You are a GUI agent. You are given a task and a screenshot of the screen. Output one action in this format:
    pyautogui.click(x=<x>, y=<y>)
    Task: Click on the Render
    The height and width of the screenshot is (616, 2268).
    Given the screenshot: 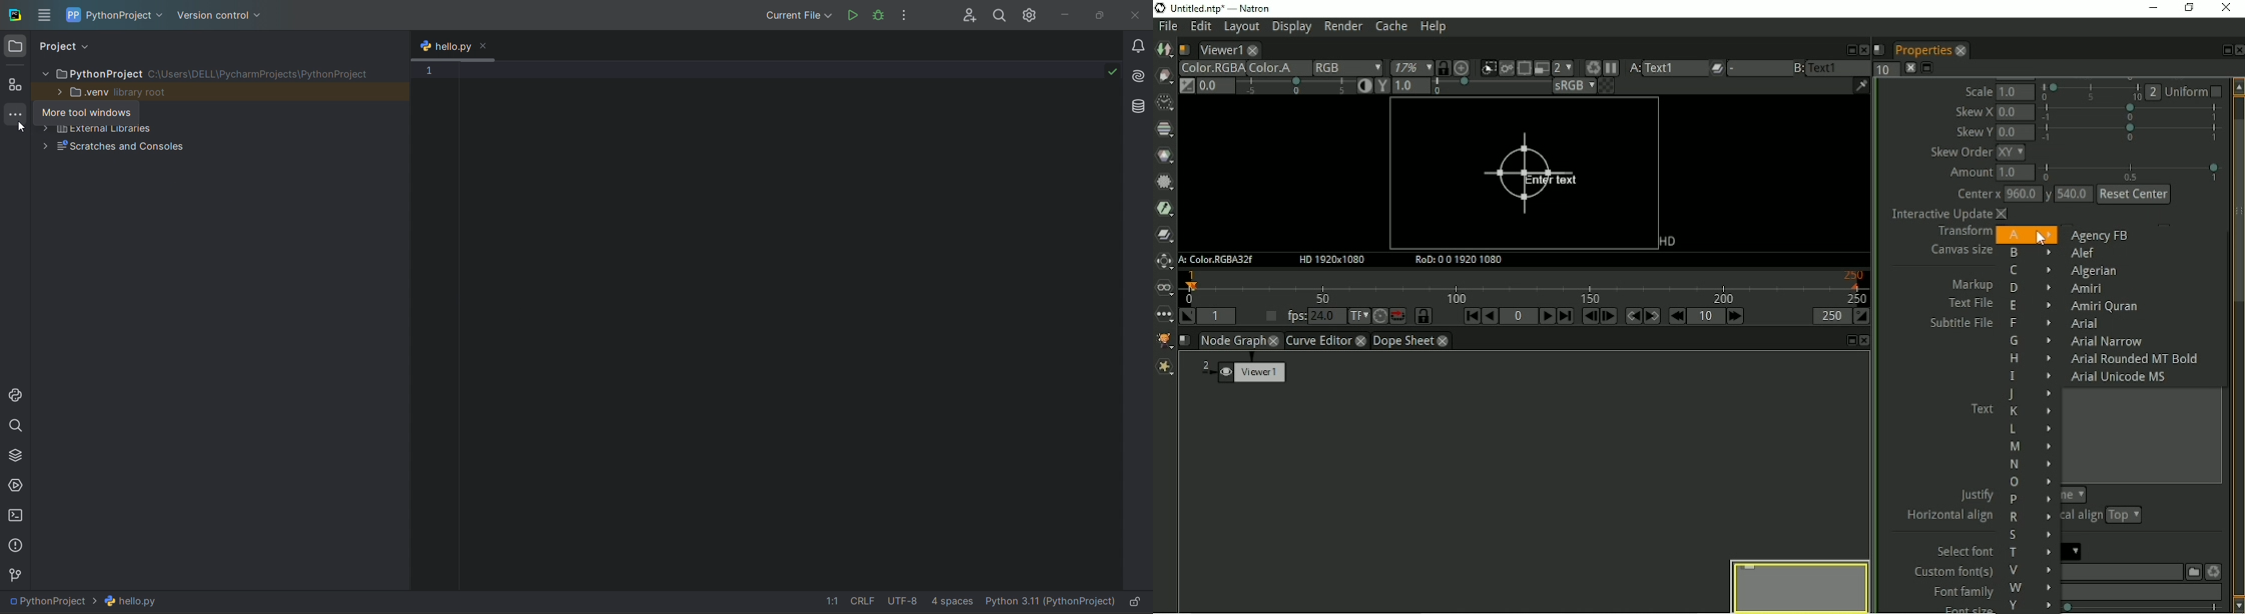 What is the action you would take?
    pyautogui.click(x=1344, y=28)
    